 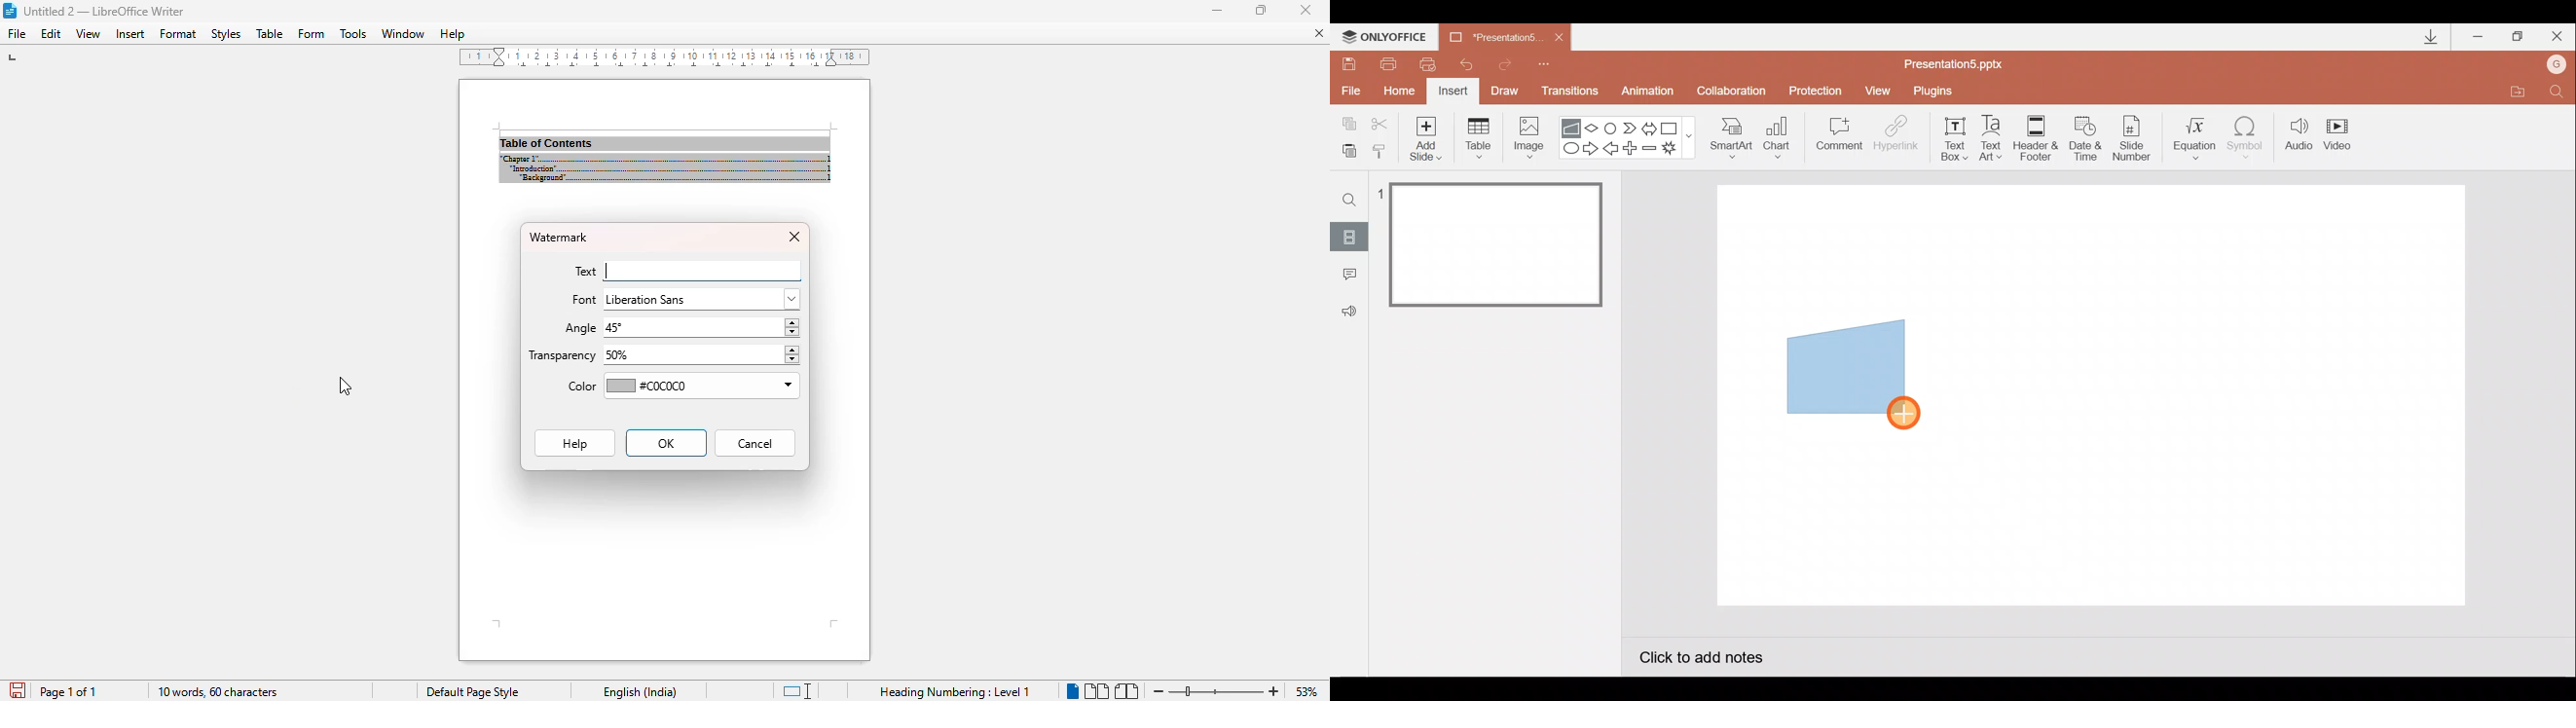 What do you see at coordinates (1819, 90) in the screenshot?
I see `Protection` at bounding box center [1819, 90].